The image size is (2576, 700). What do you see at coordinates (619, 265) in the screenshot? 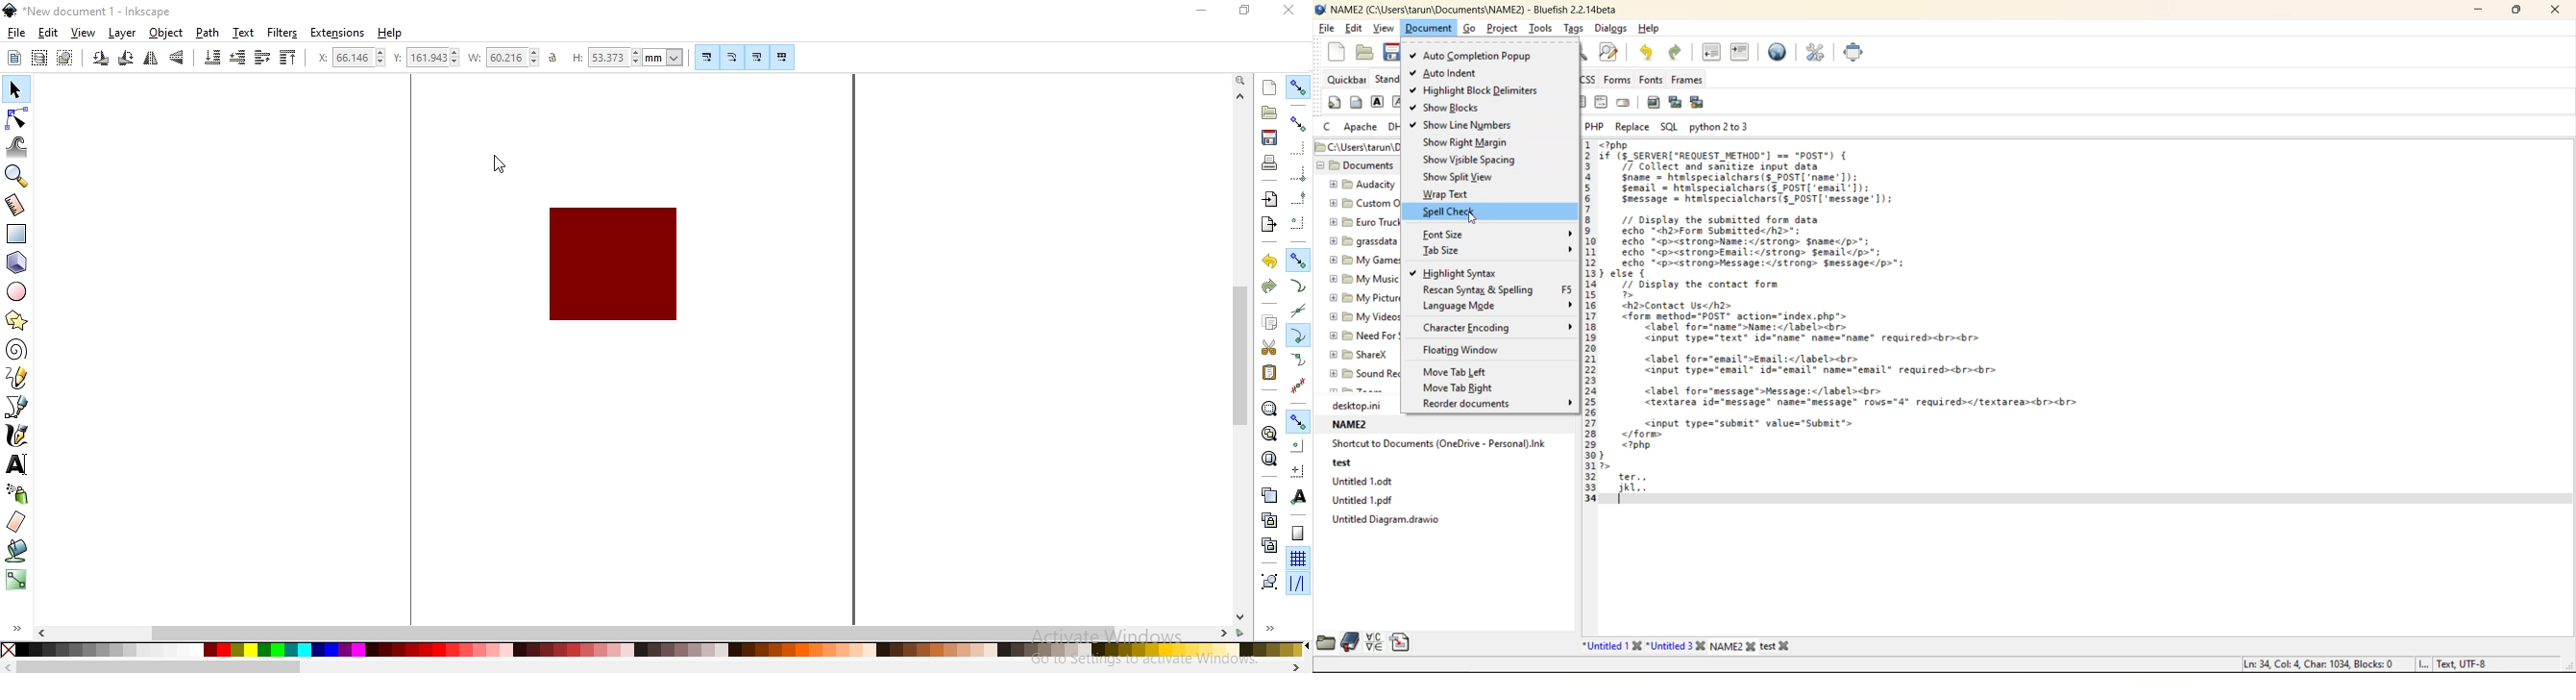
I see `image` at bounding box center [619, 265].